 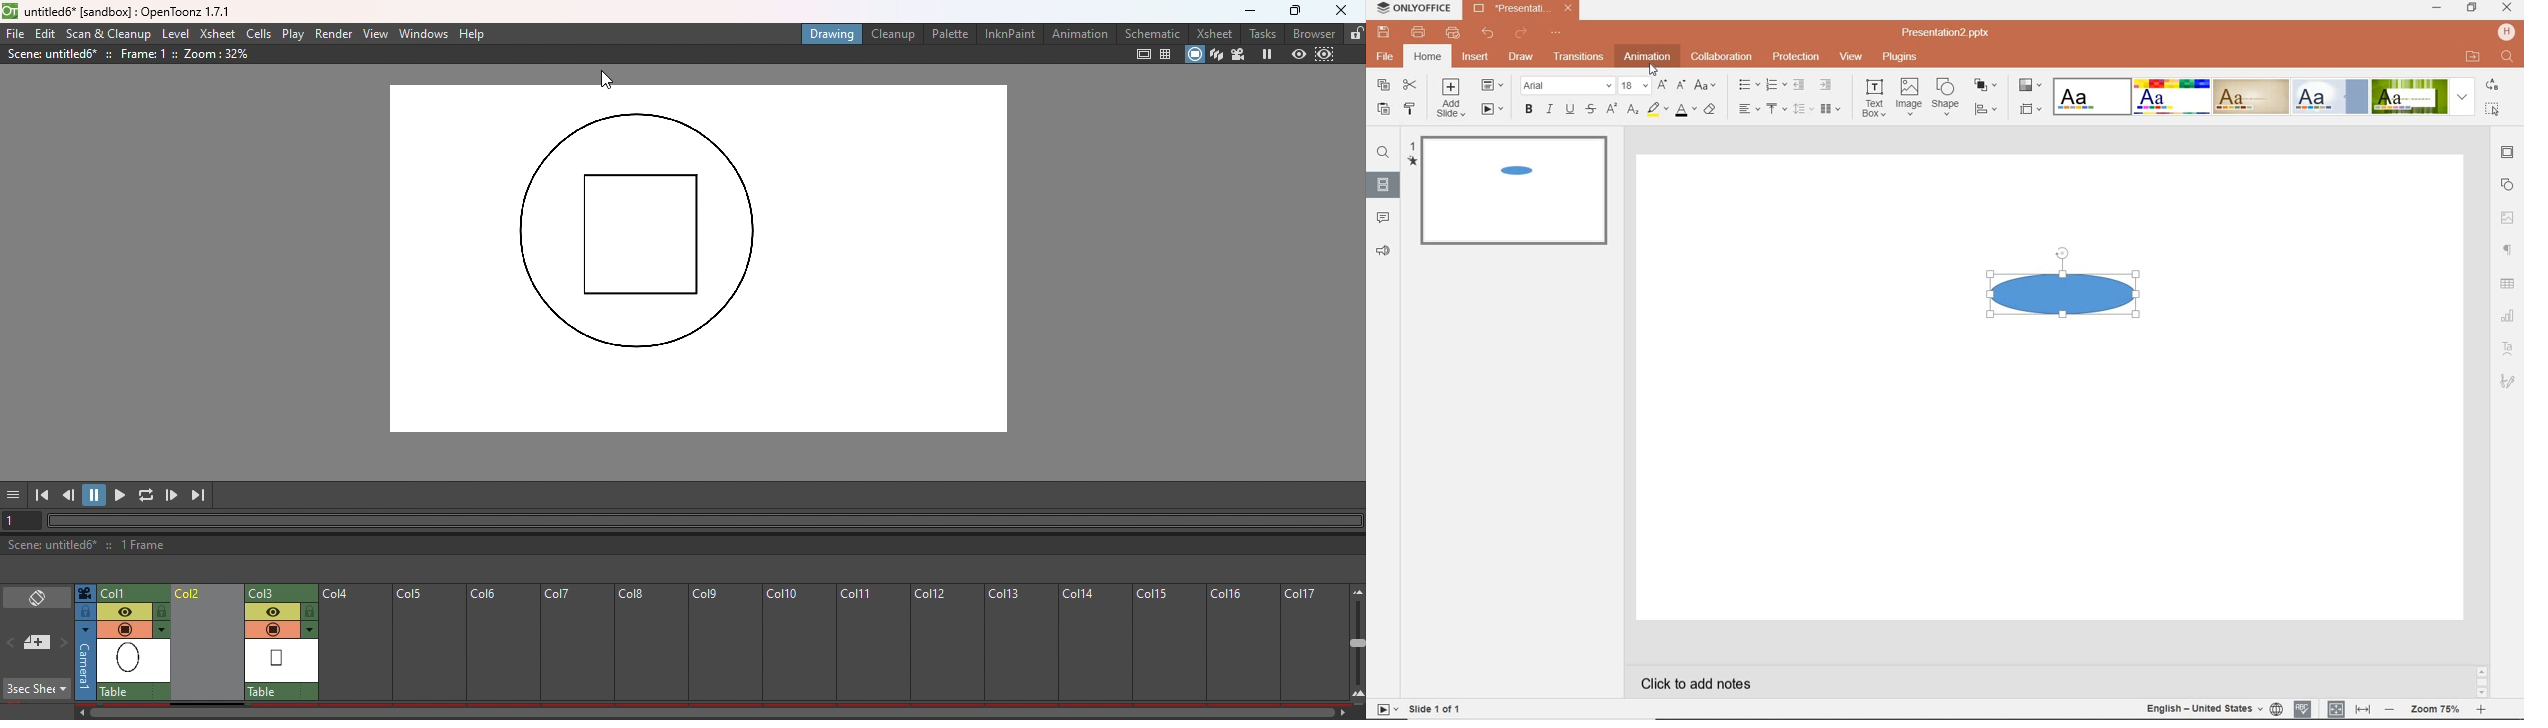 What do you see at coordinates (1827, 85) in the screenshot?
I see `INCREASE INDENT` at bounding box center [1827, 85].